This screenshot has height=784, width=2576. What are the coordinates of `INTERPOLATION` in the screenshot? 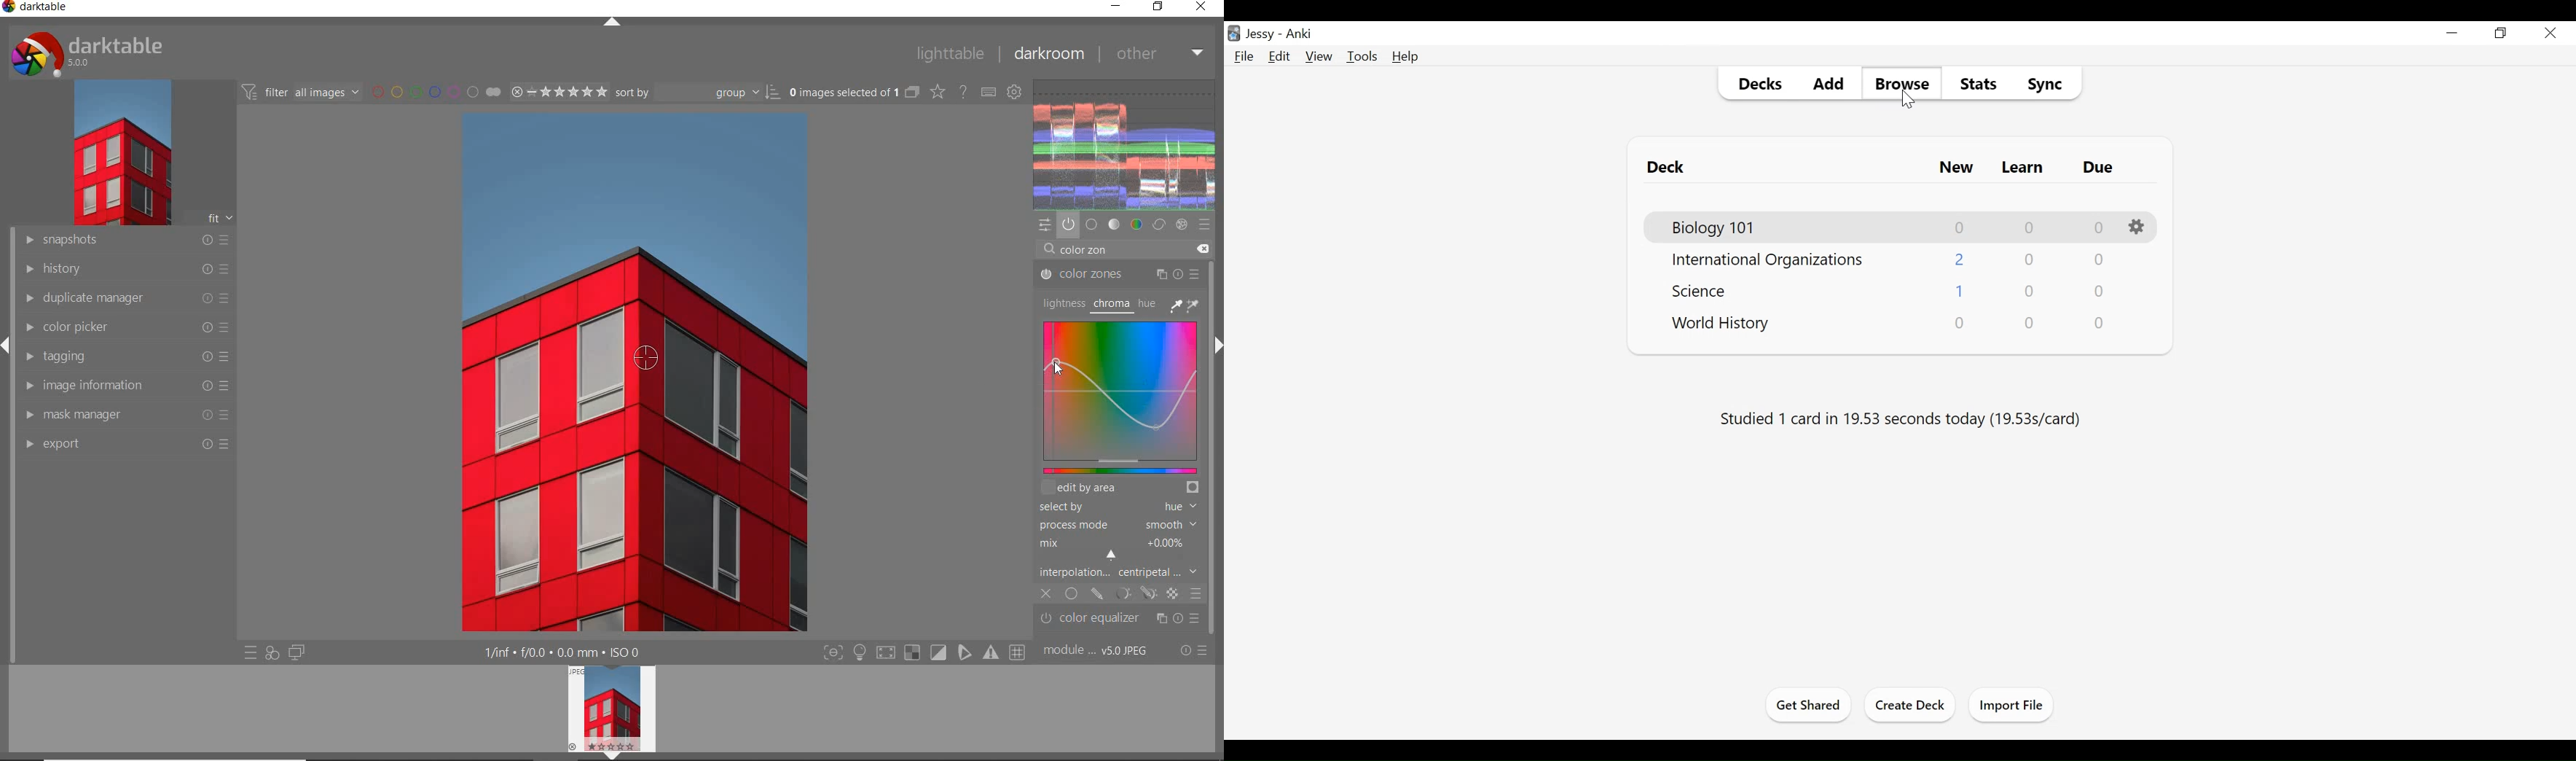 It's located at (1118, 571).